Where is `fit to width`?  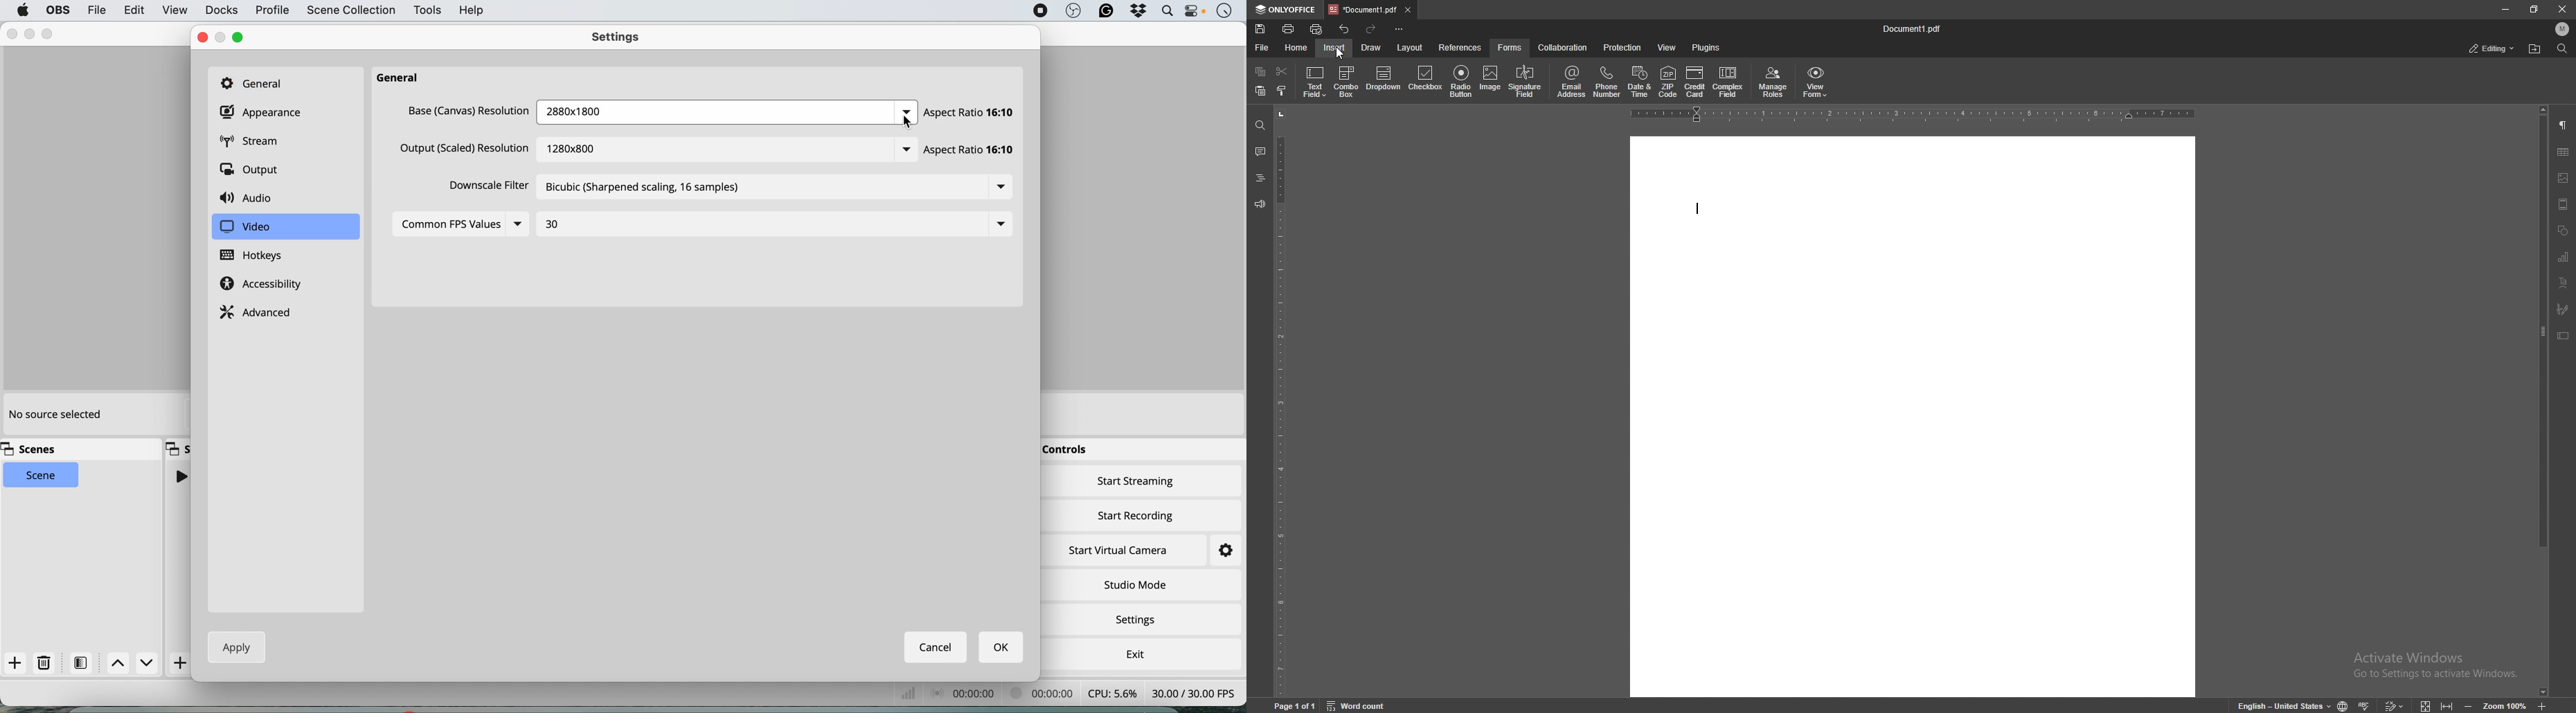 fit to width is located at coordinates (2447, 705).